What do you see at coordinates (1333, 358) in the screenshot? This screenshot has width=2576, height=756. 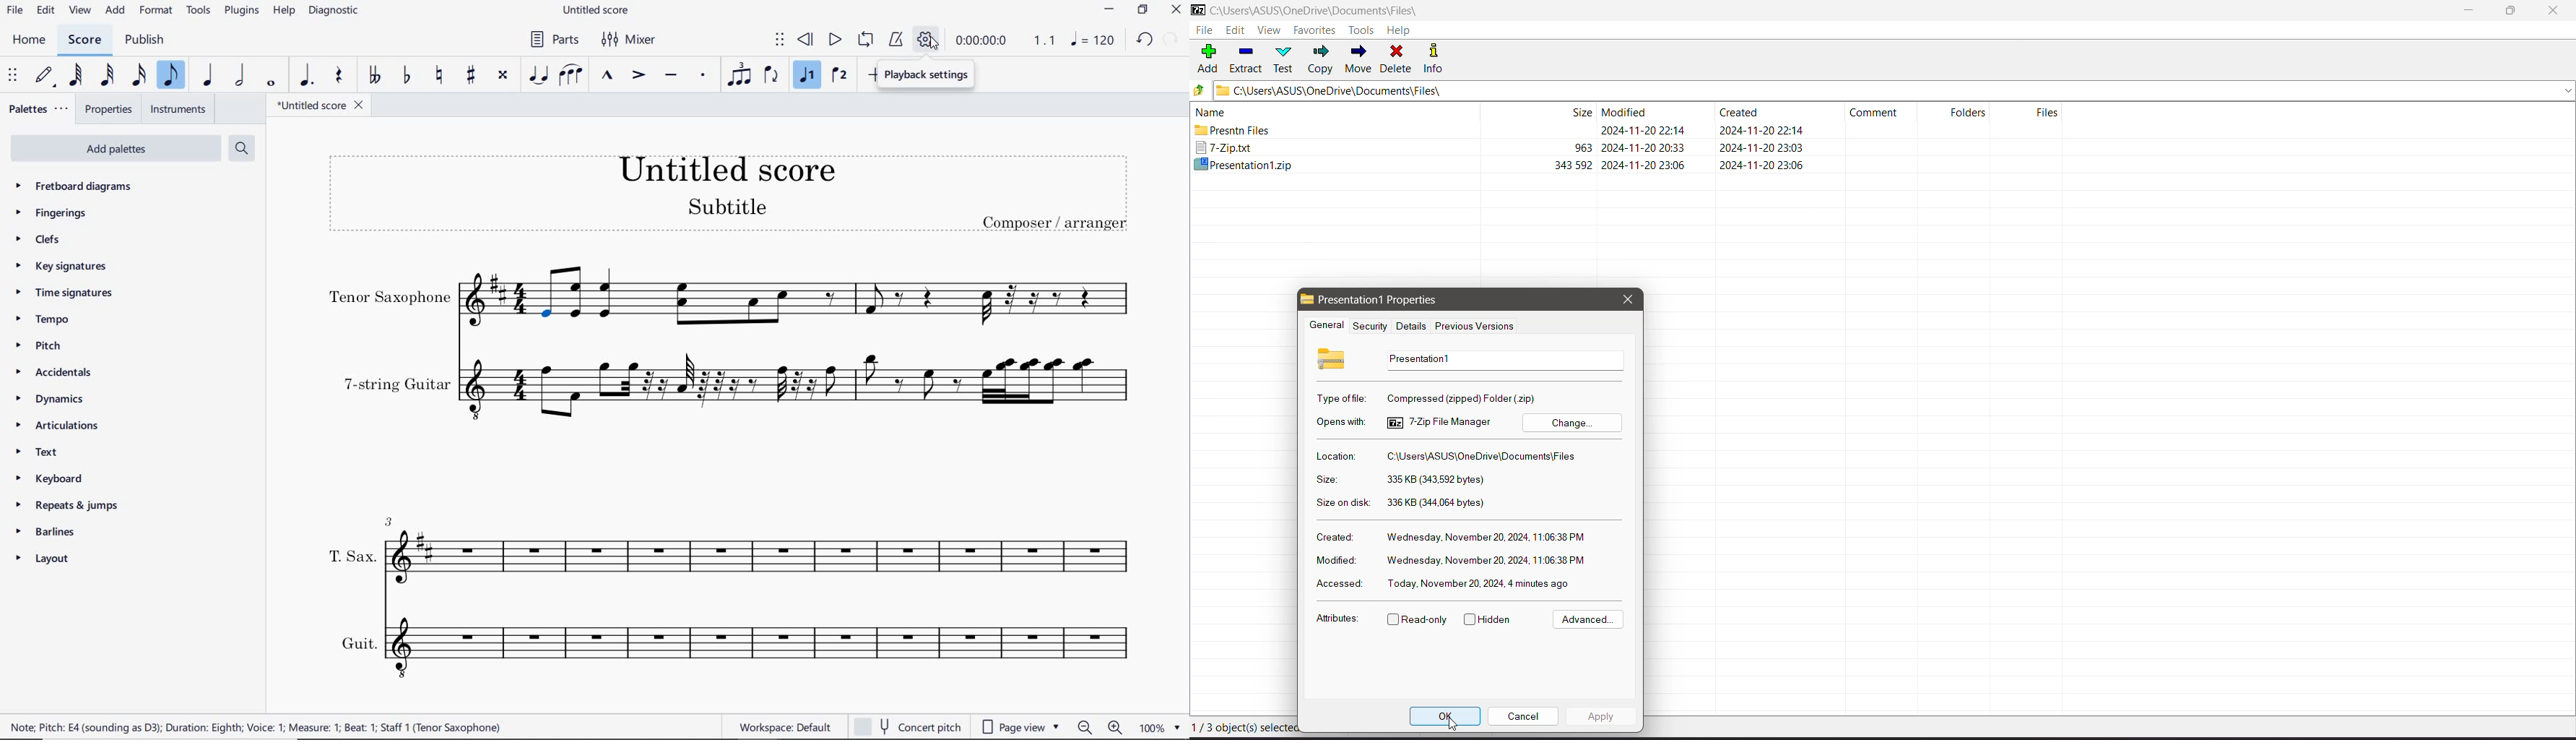 I see `Selected File Icon` at bounding box center [1333, 358].